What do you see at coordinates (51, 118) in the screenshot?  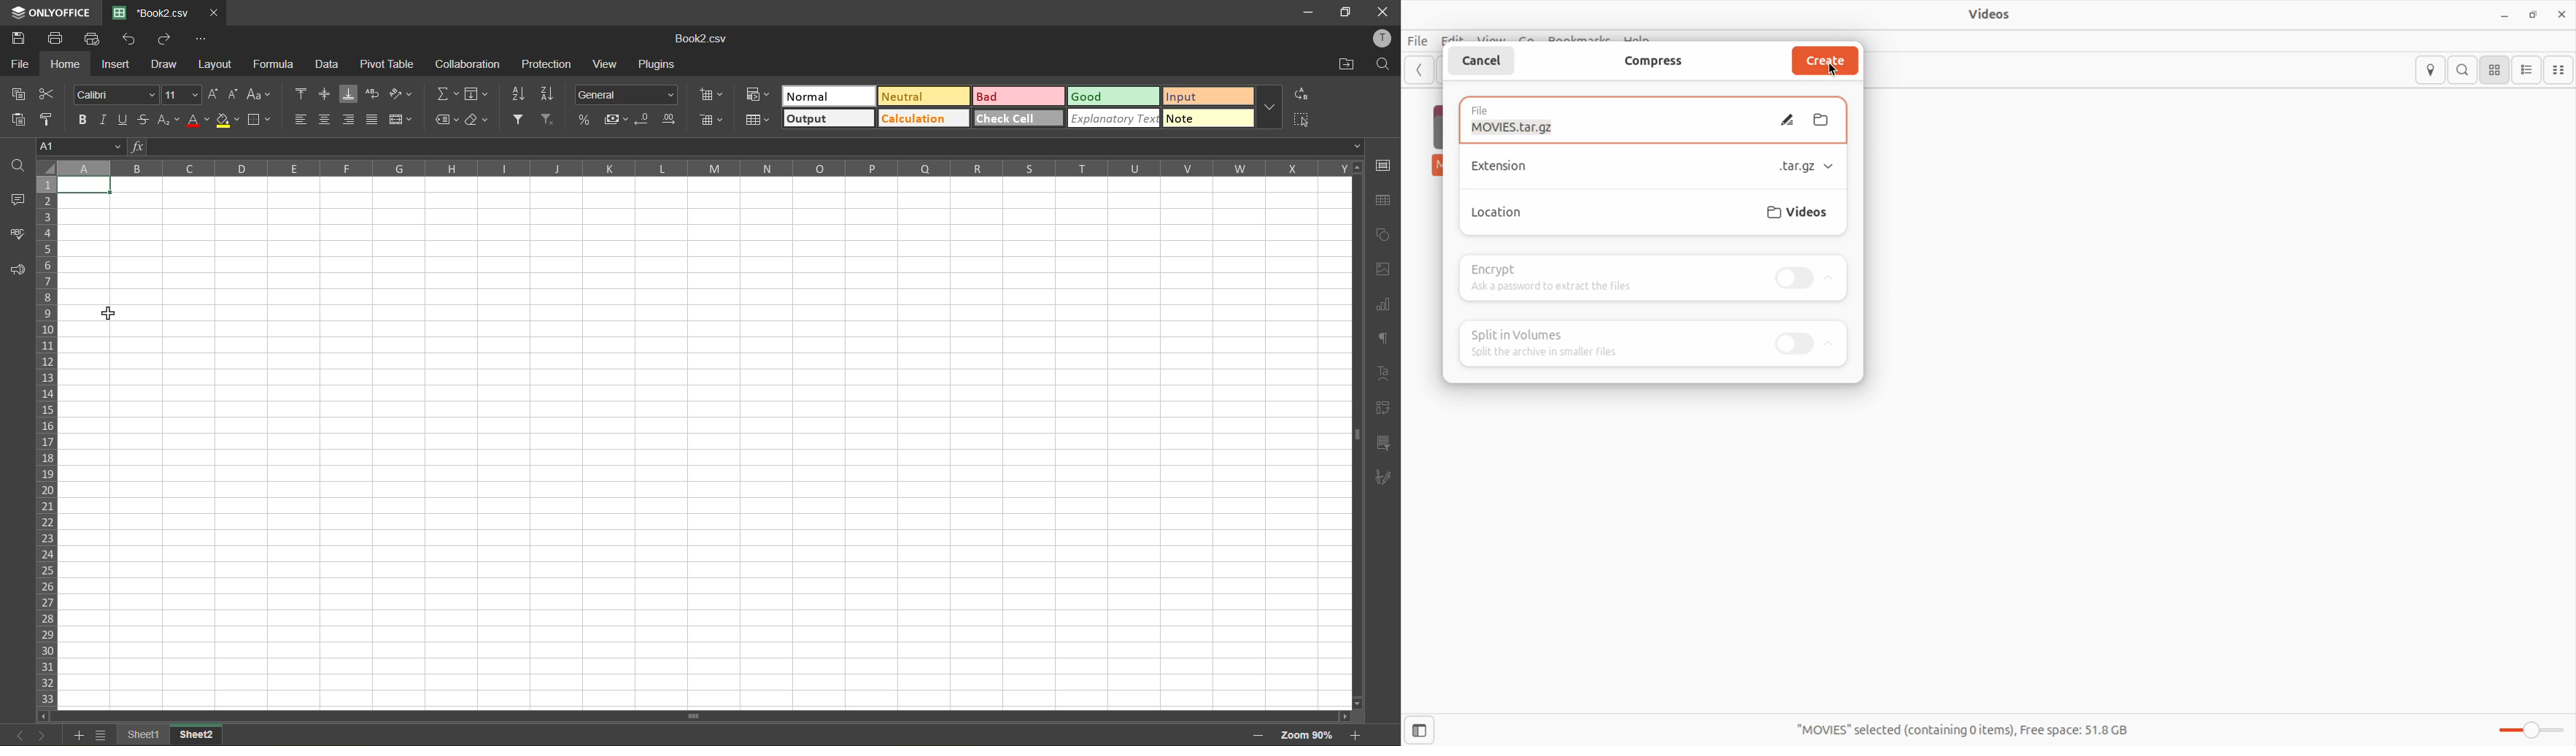 I see `copy style` at bounding box center [51, 118].